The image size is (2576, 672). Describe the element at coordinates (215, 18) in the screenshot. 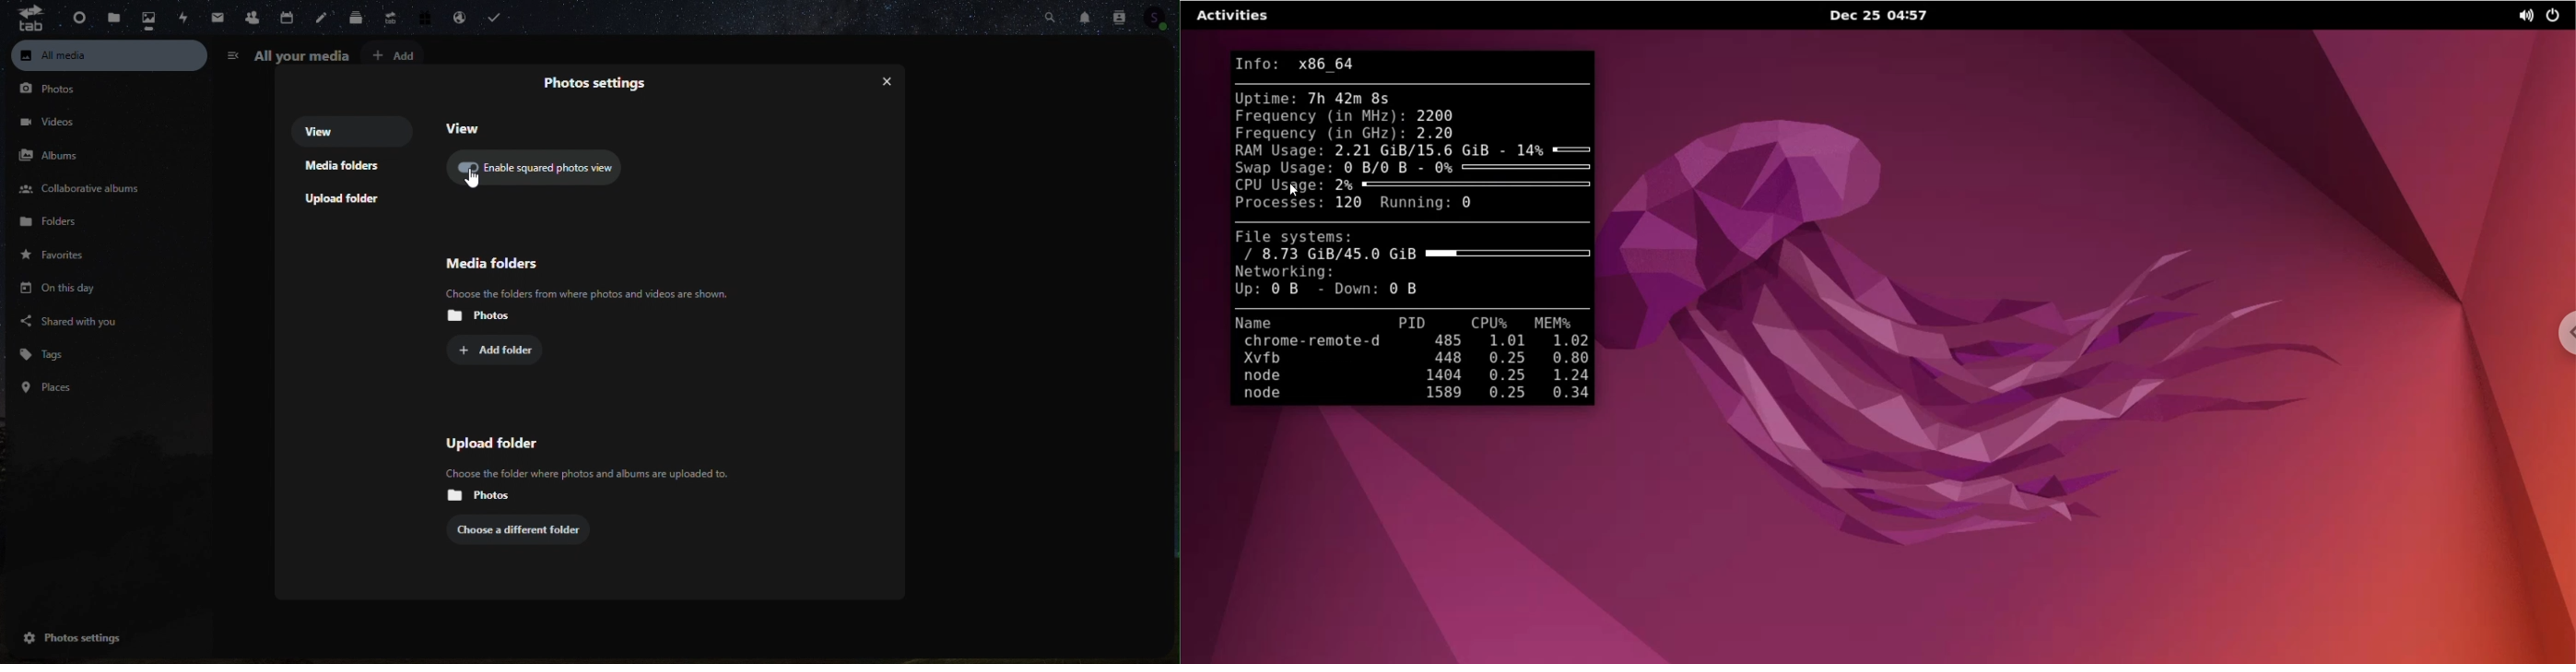

I see `Mail` at that location.